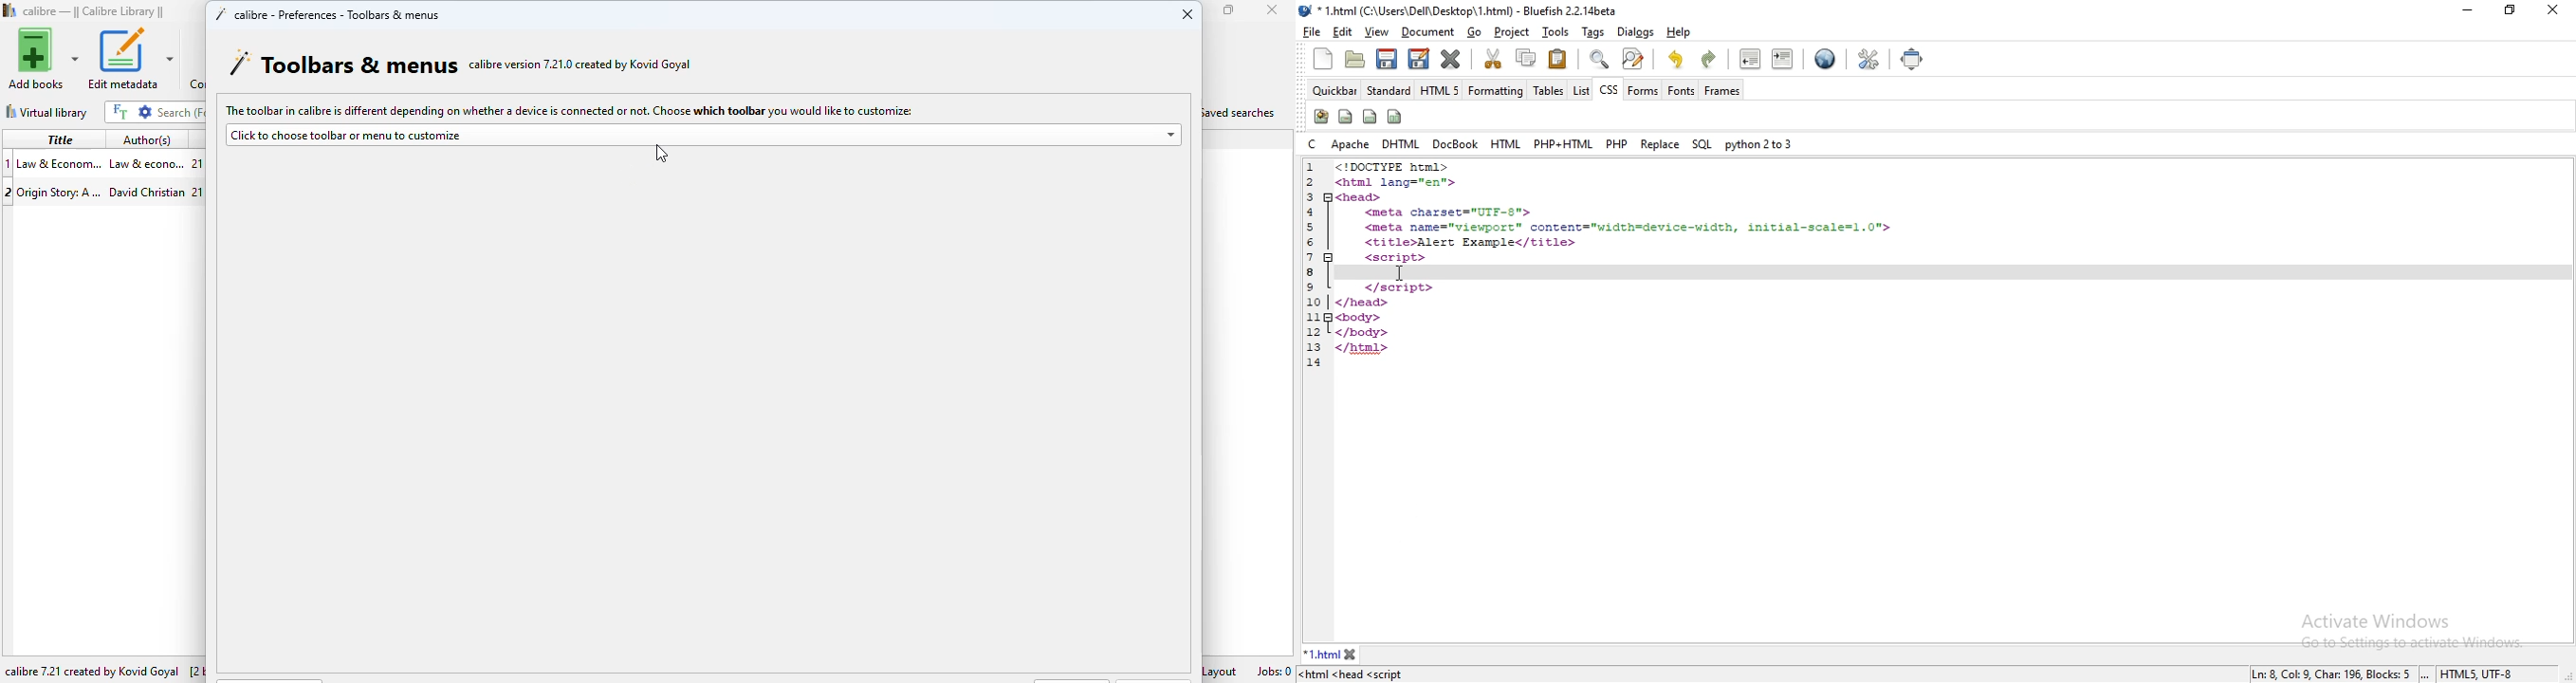 This screenshot has height=700, width=2576. What do you see at coordinates (1320, 117) in the screenshot?
I see `icon` at bounding box center [1320, 117].